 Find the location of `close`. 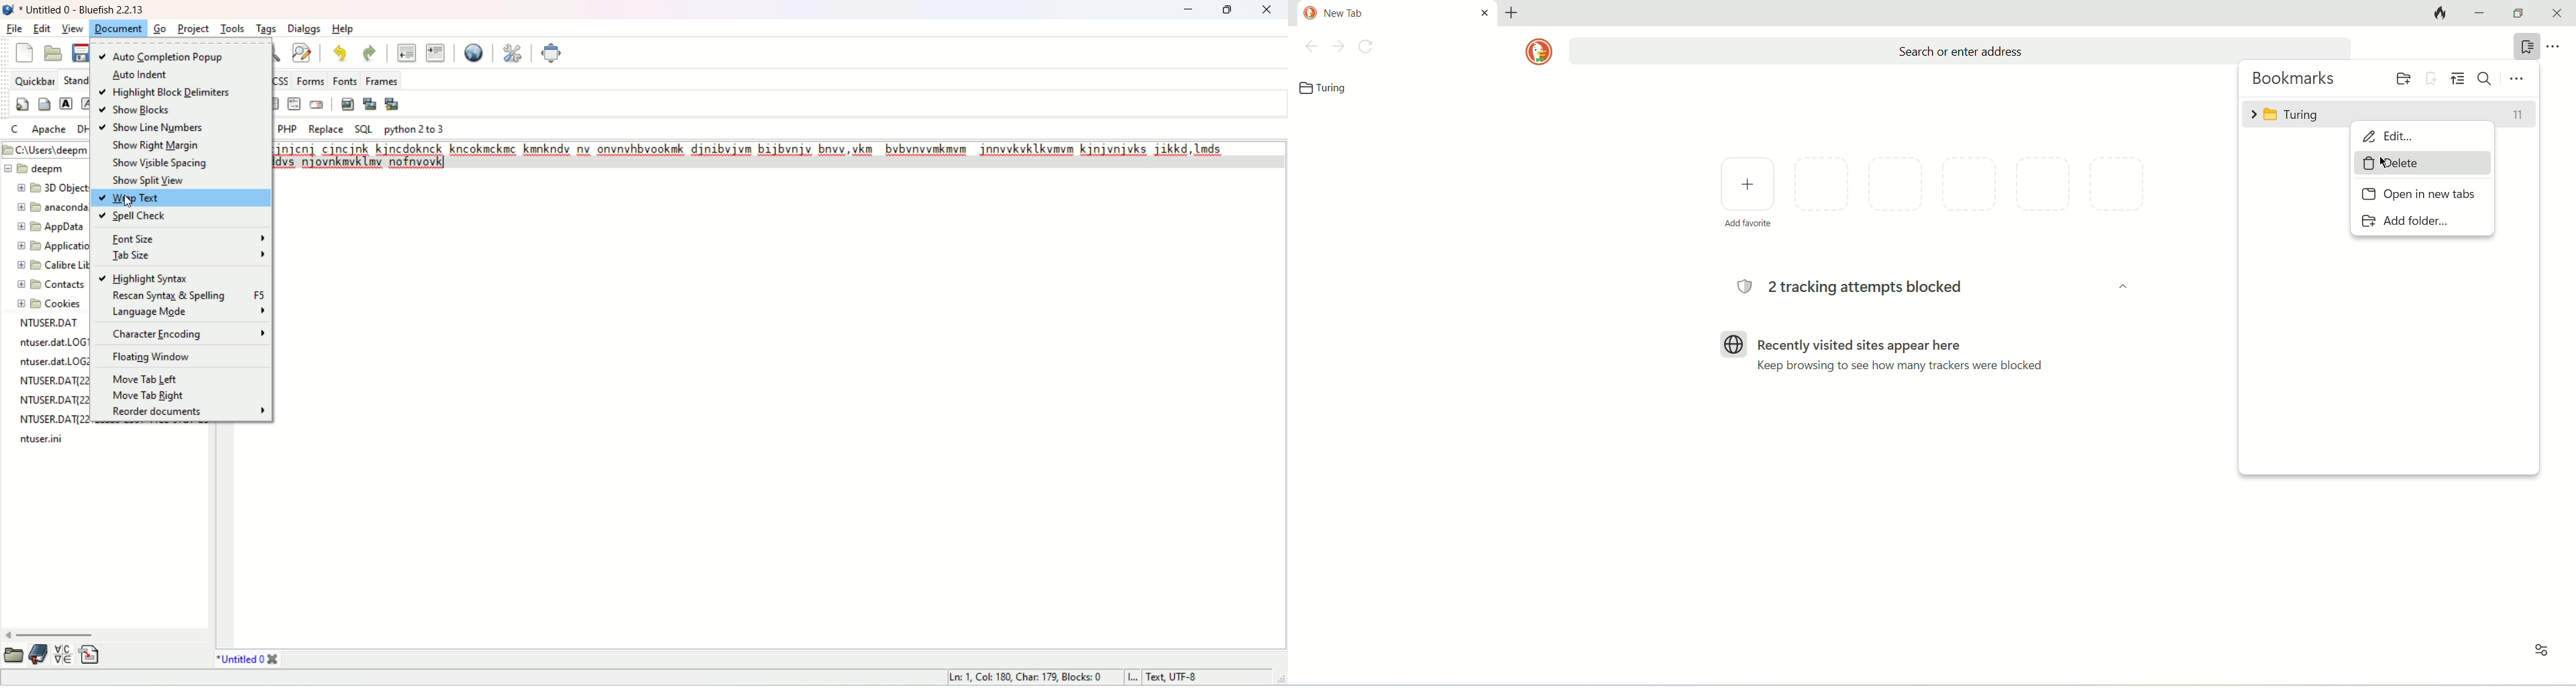

close is located at coordinates (2558, 13).